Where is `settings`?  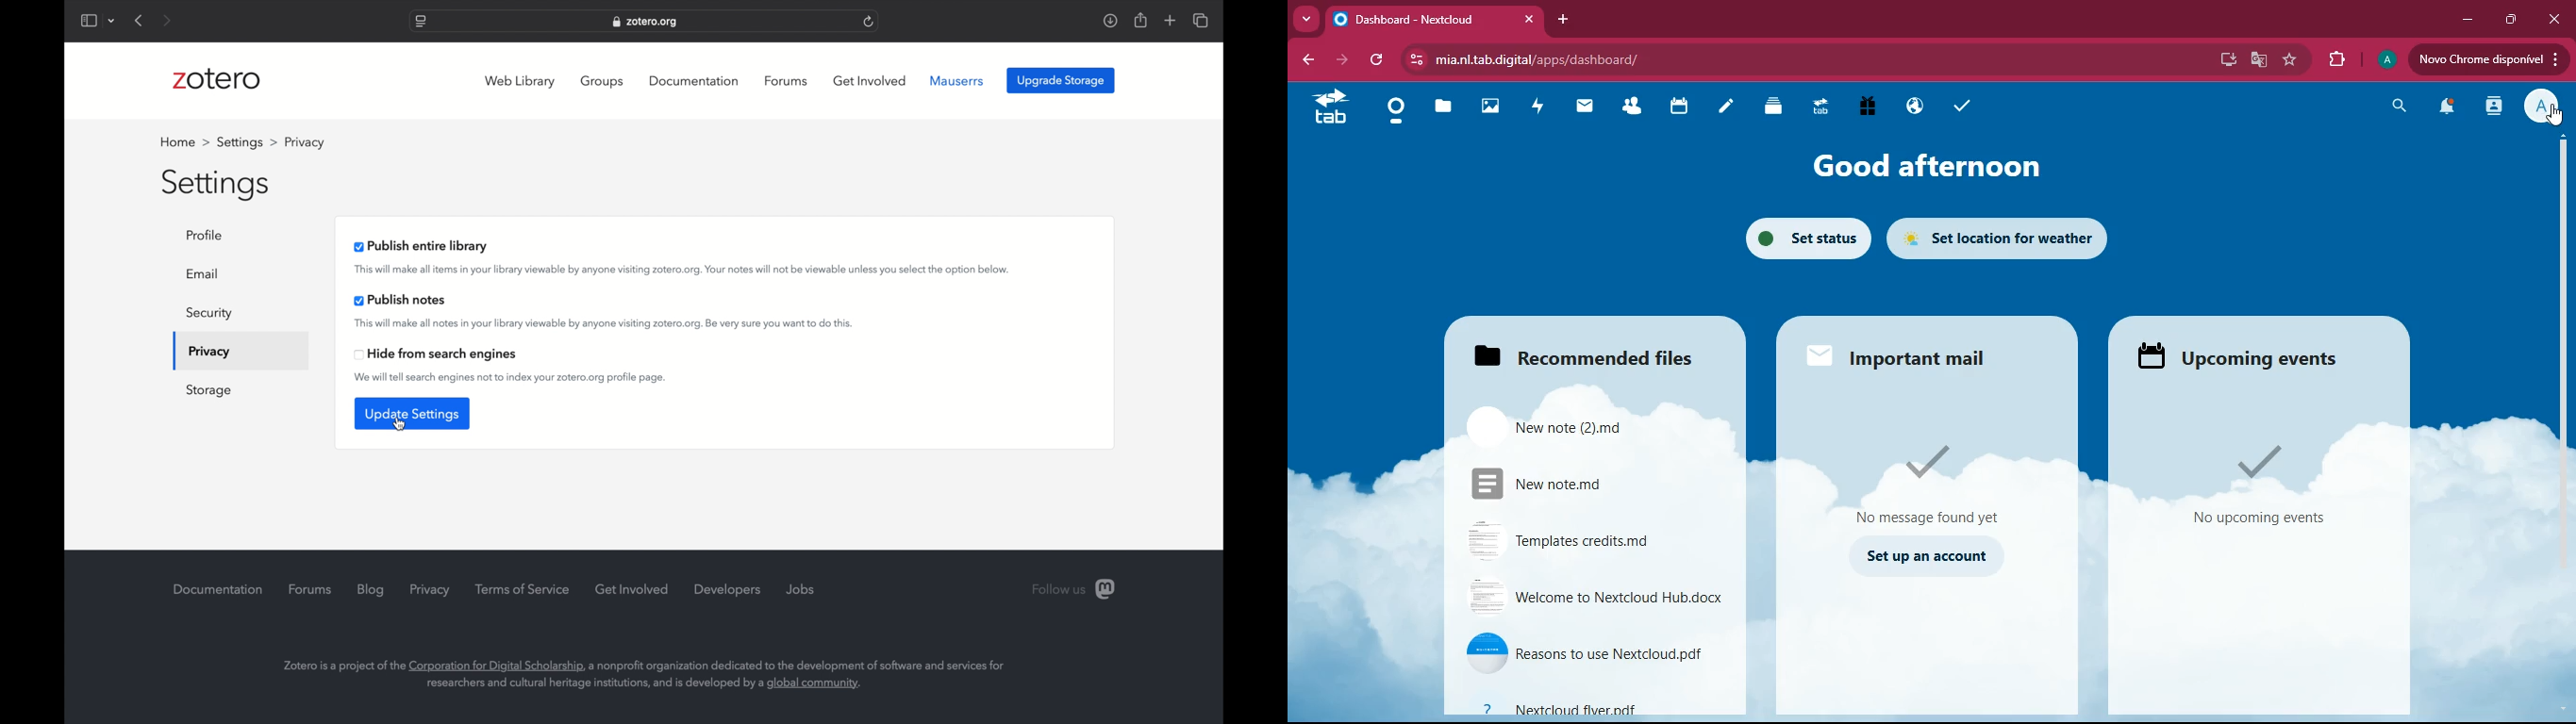
settings is located at coordinates (247, 142).